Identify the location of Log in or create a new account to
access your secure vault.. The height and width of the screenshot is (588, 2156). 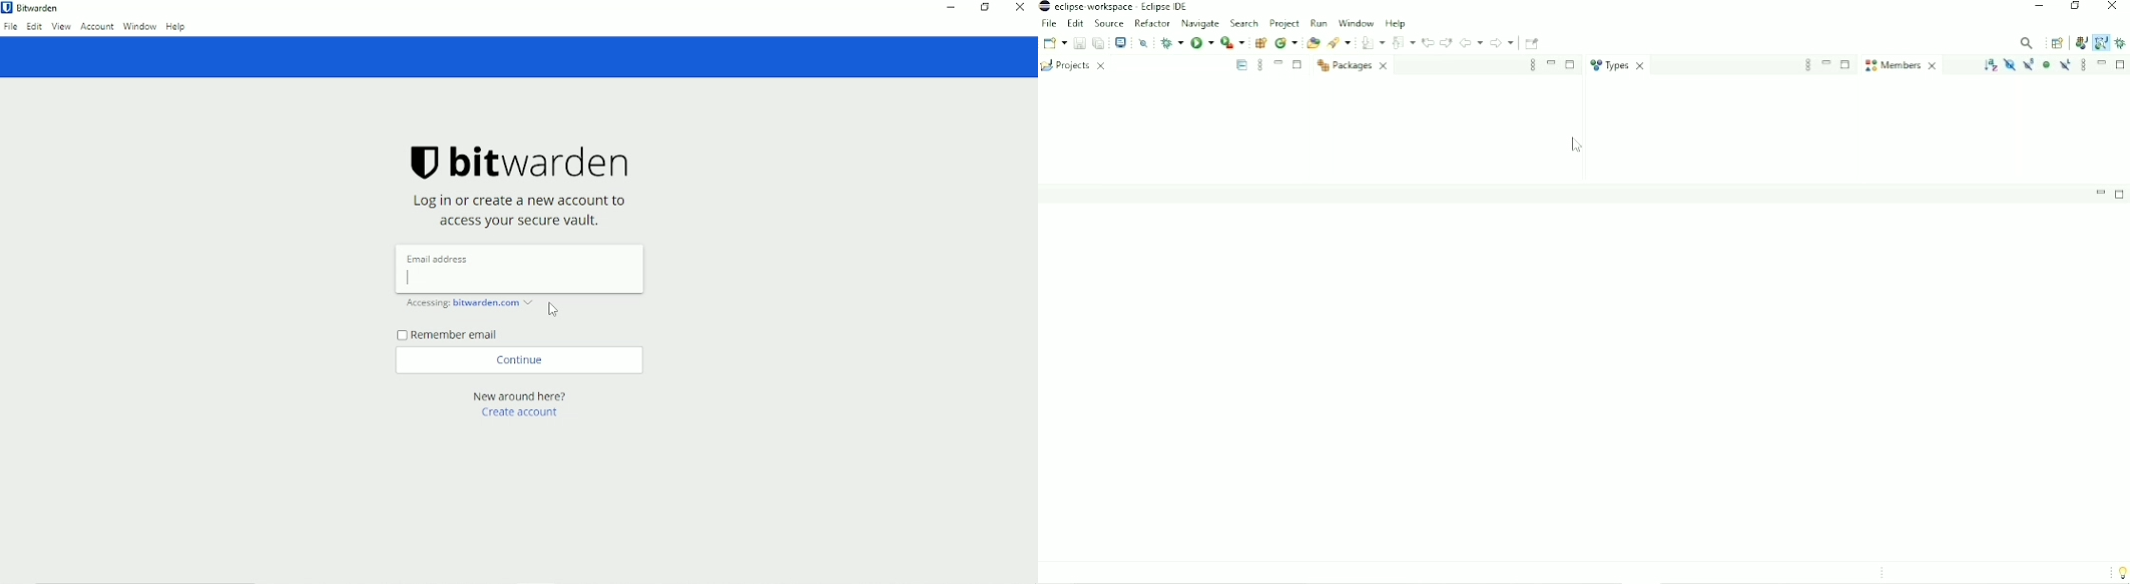
(521, 211).